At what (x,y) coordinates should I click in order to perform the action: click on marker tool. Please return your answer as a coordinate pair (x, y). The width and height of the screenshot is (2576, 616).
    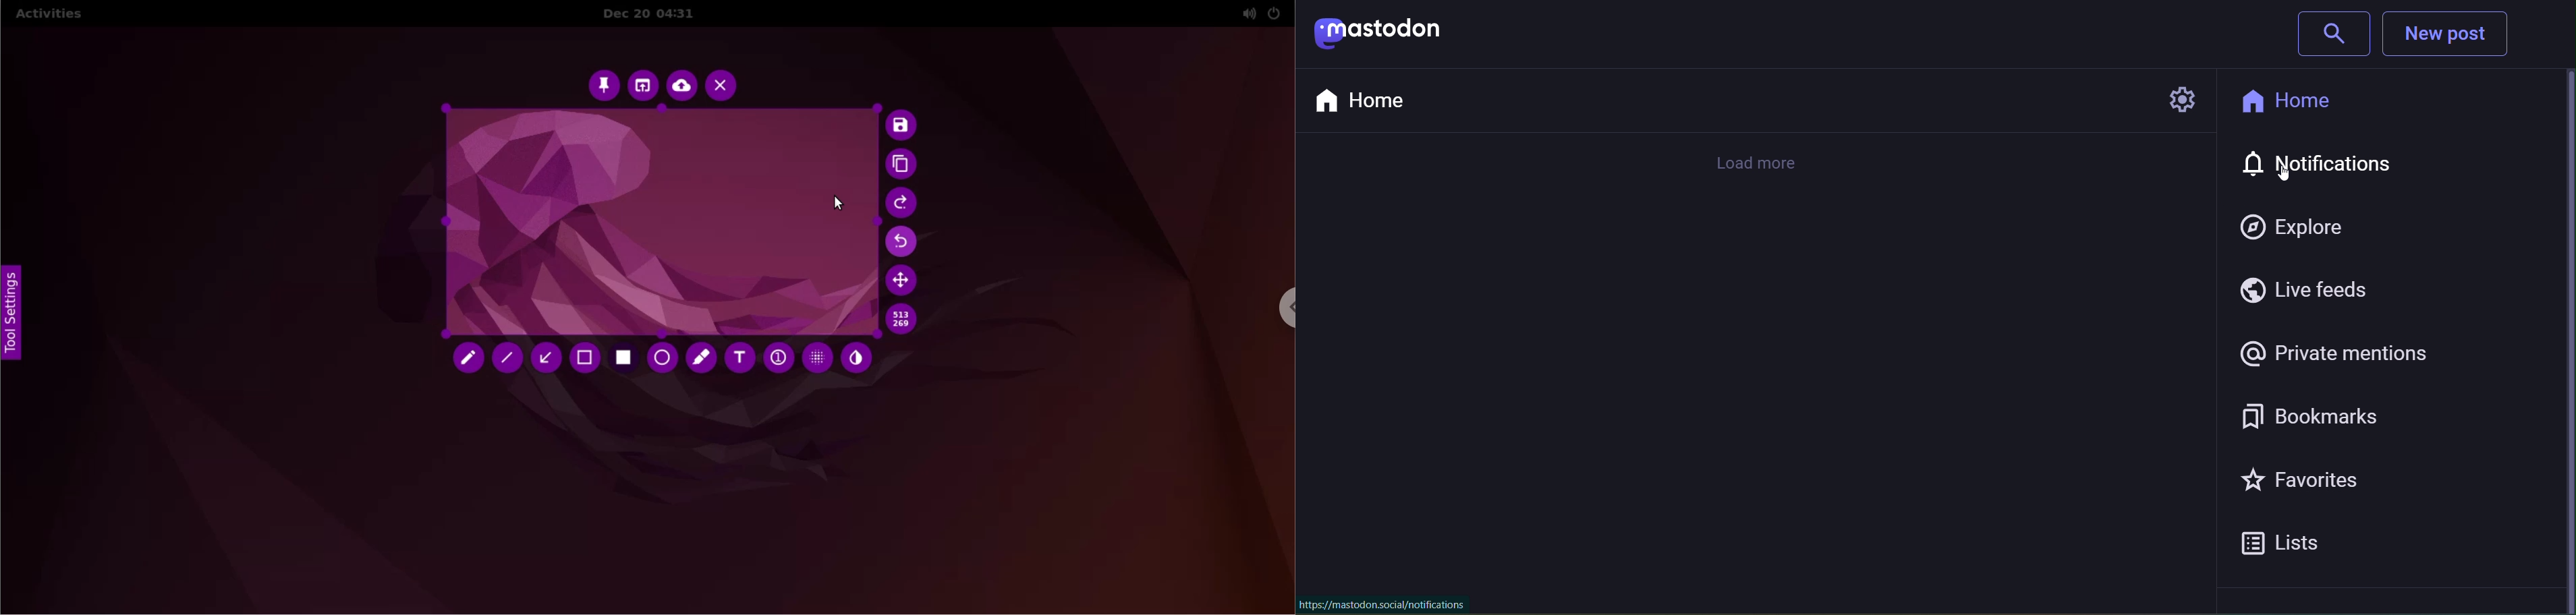
    Looking at the image, I should click on (701, 360).